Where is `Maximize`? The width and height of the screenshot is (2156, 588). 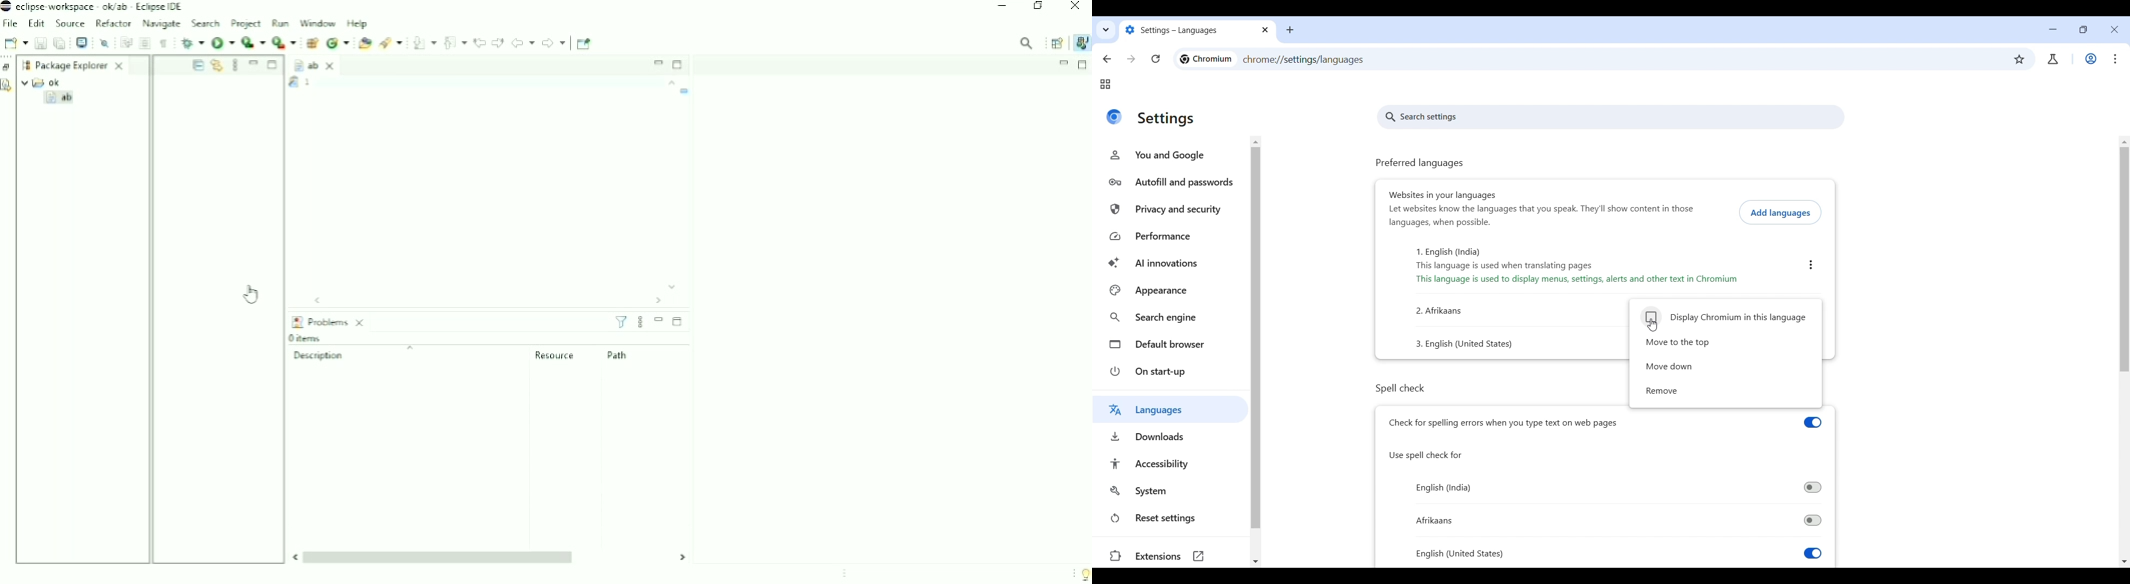
Maximize is located at coordinates (274, 66).